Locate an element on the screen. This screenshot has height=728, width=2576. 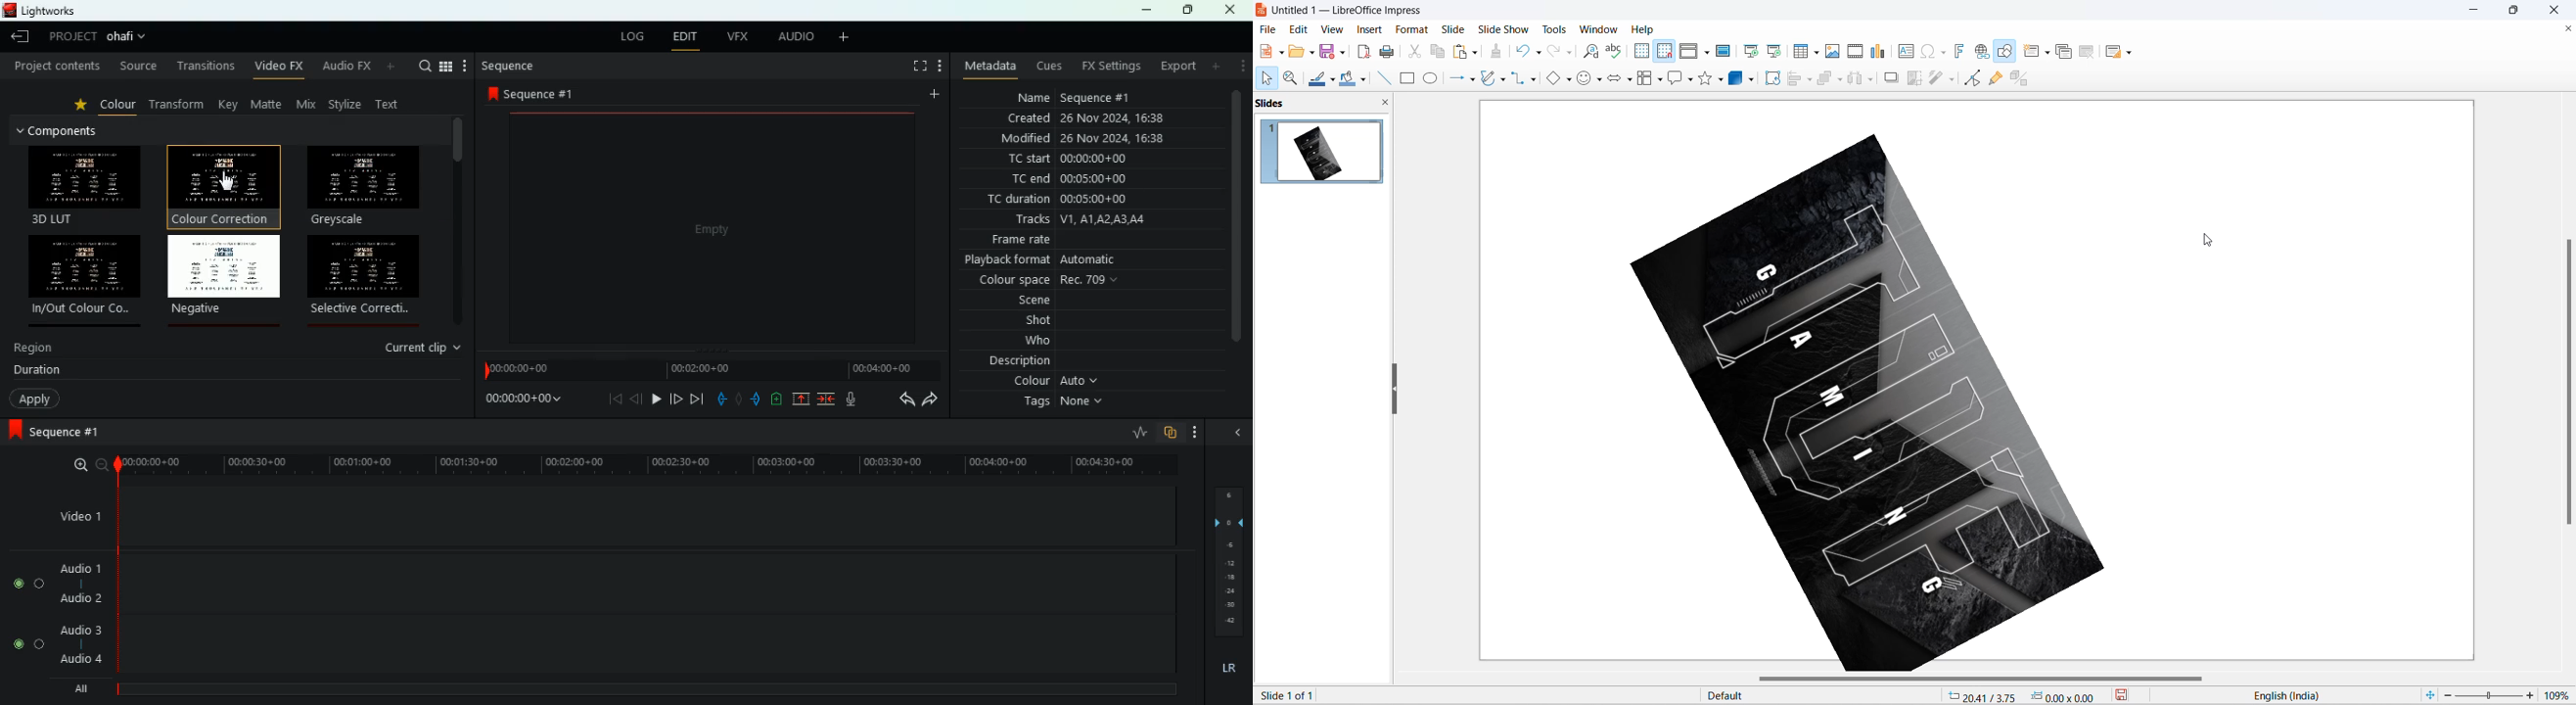
close document is located at coordinates (2567, 29).